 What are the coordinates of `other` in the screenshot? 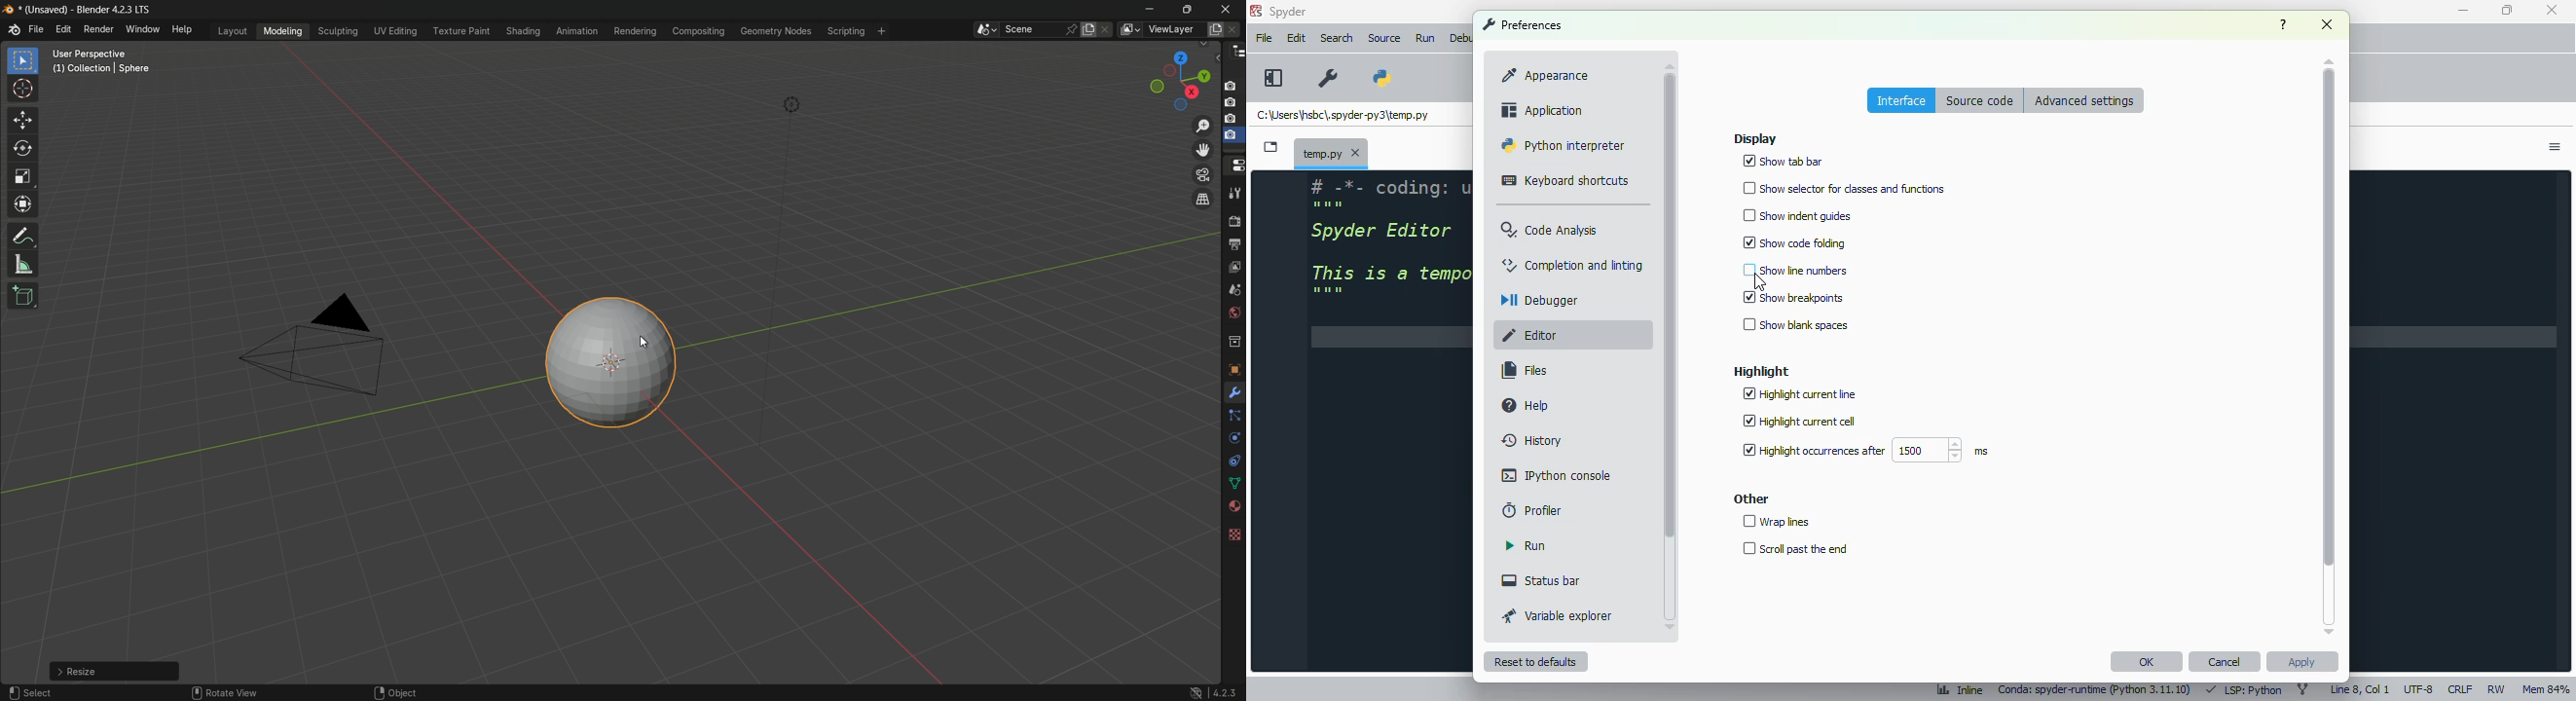 It's located at (1751, 499).